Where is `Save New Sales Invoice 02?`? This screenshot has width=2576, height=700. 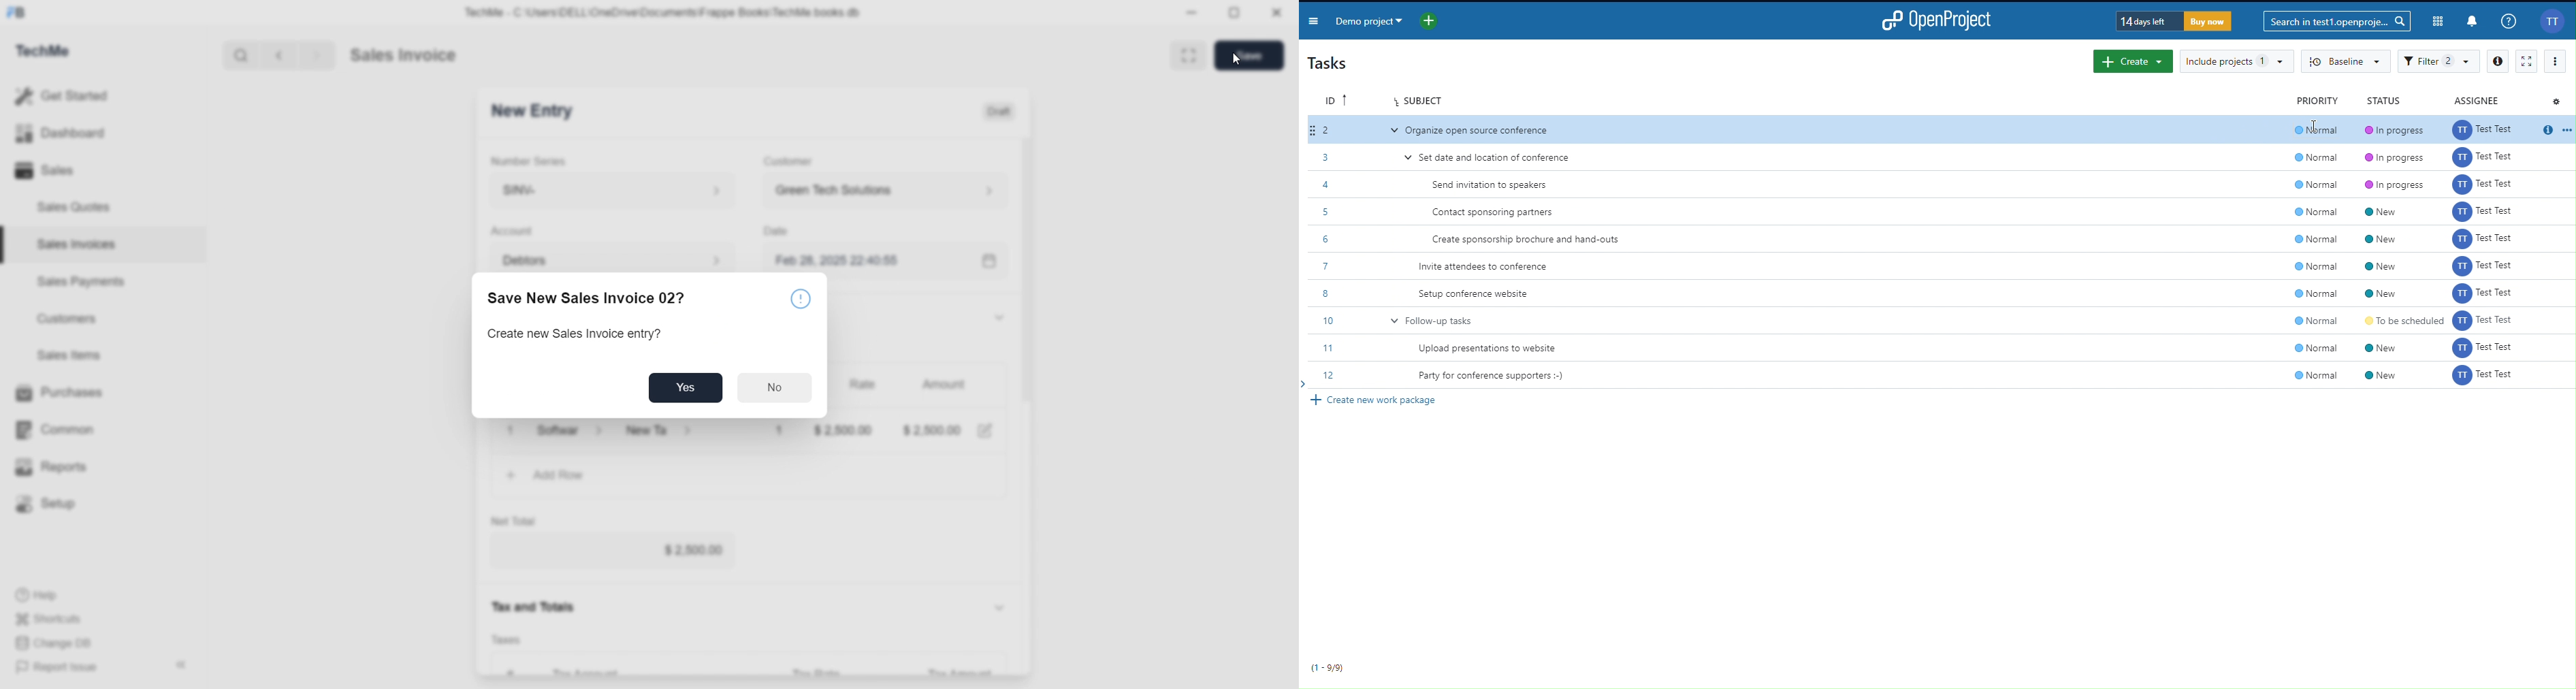 Save New Sales Invoice 02? is located at coordinates (587, 298).